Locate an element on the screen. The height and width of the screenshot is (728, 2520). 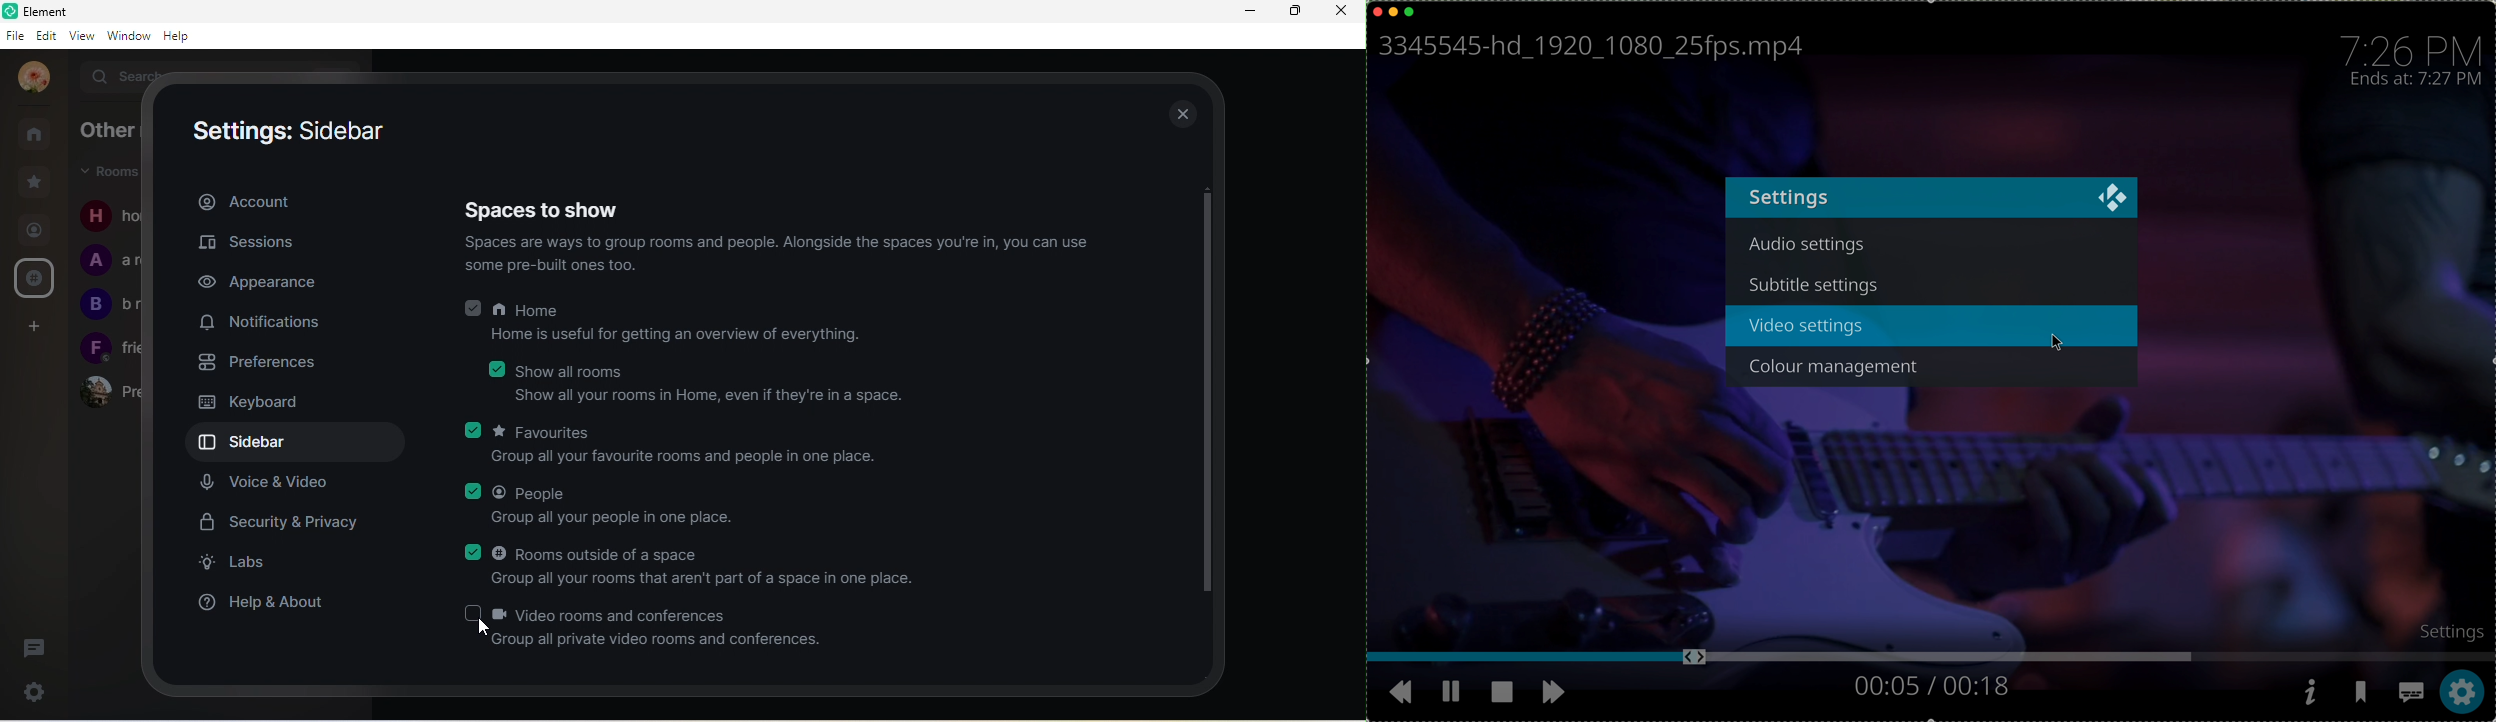
settings is located at coordinates (2444, 630).